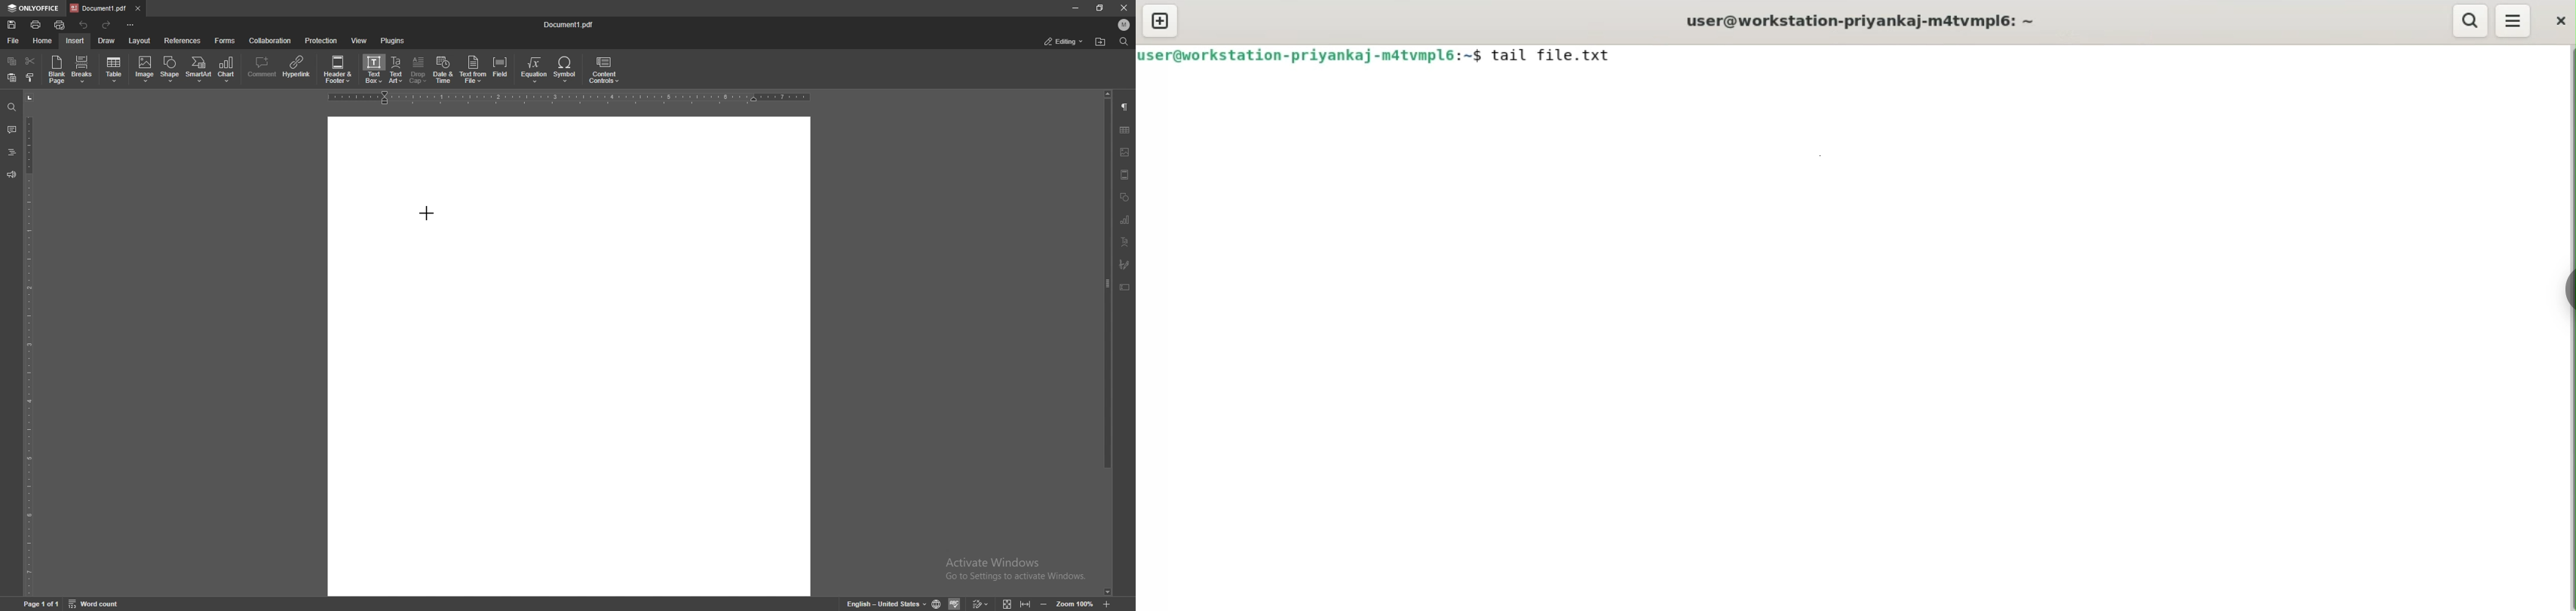 This screenshot has height=616, width=2576. What do you see at coordinates (980, 604) in the screenshot?
I see `track changes` at bounding box center [980, 604].